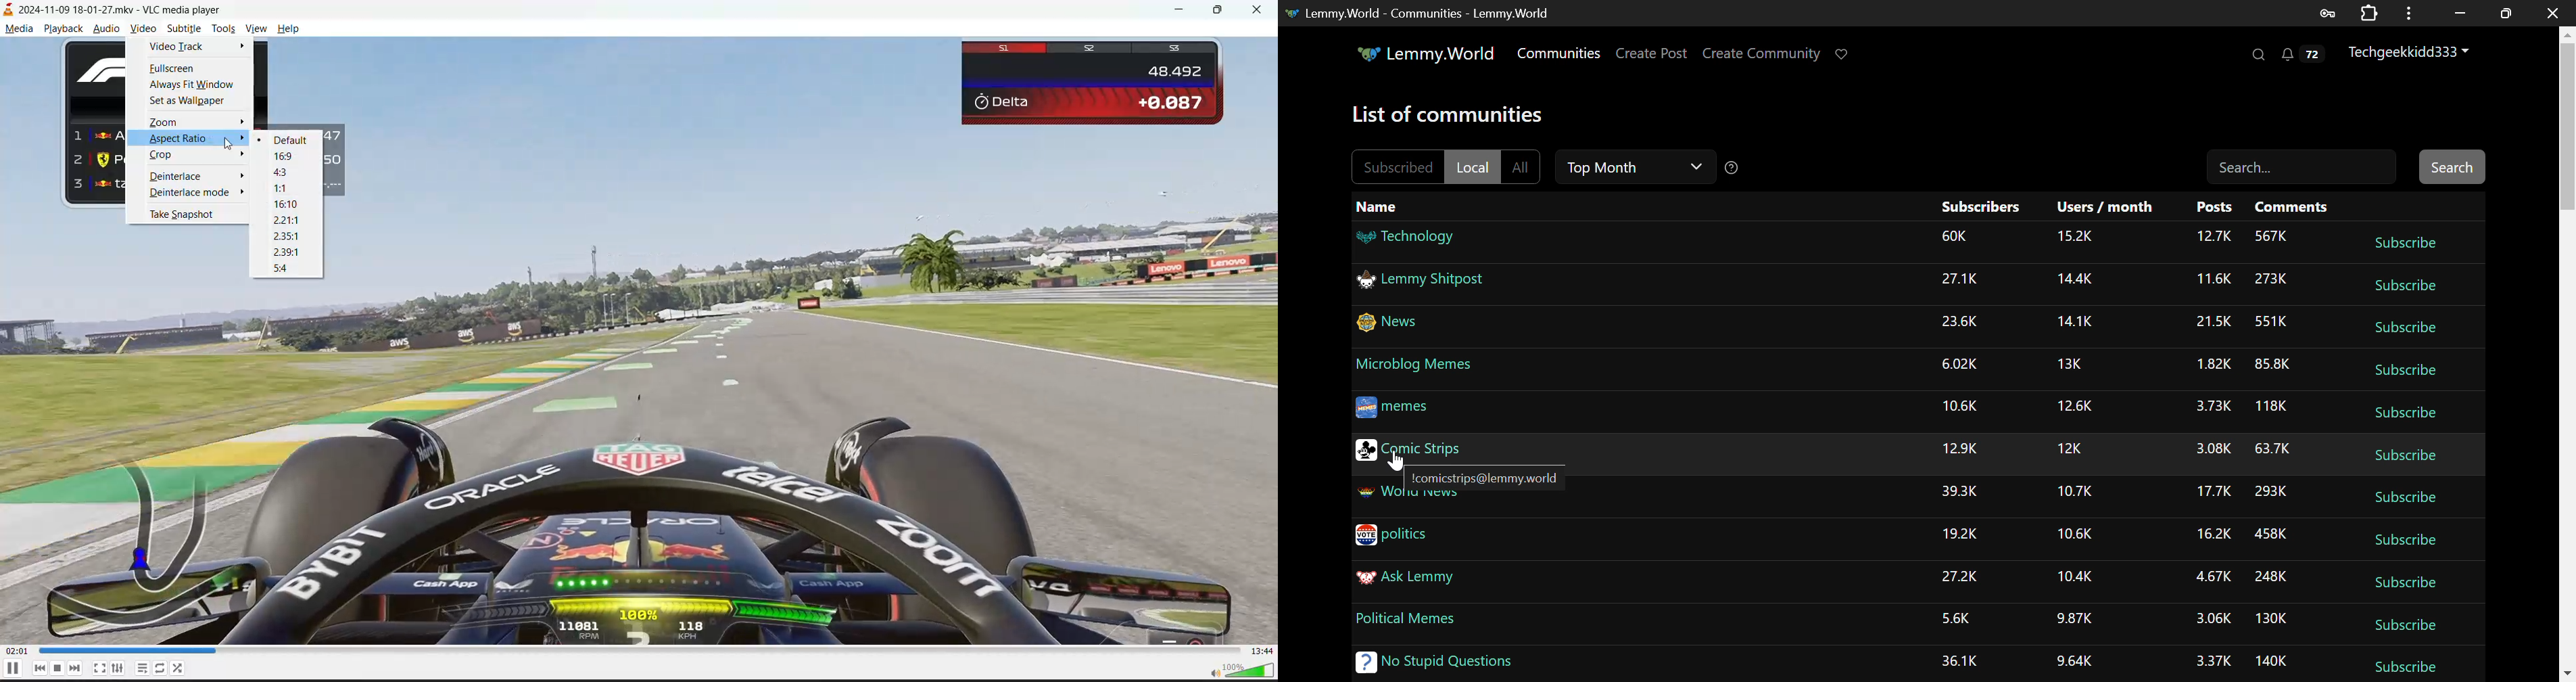 The width and height of the screenshot is (2576, 700). I want to click on view, so click(258, 30).